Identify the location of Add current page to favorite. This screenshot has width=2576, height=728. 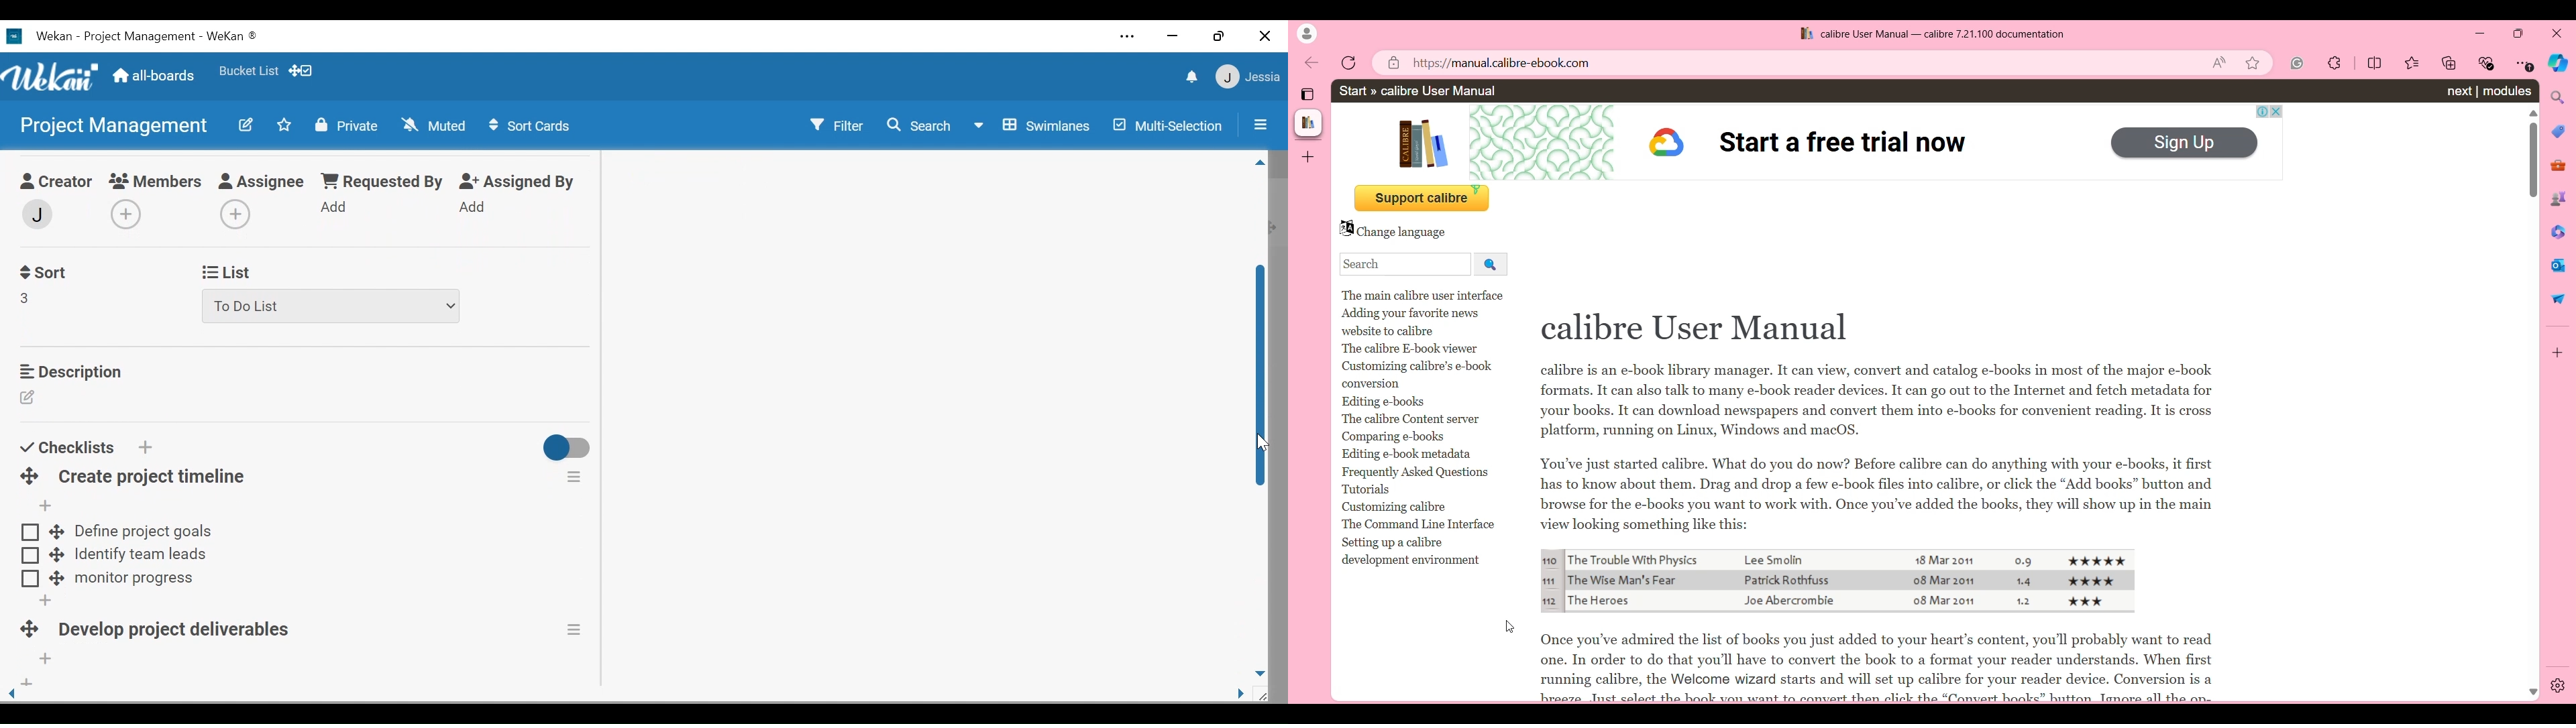
(2253, 63).